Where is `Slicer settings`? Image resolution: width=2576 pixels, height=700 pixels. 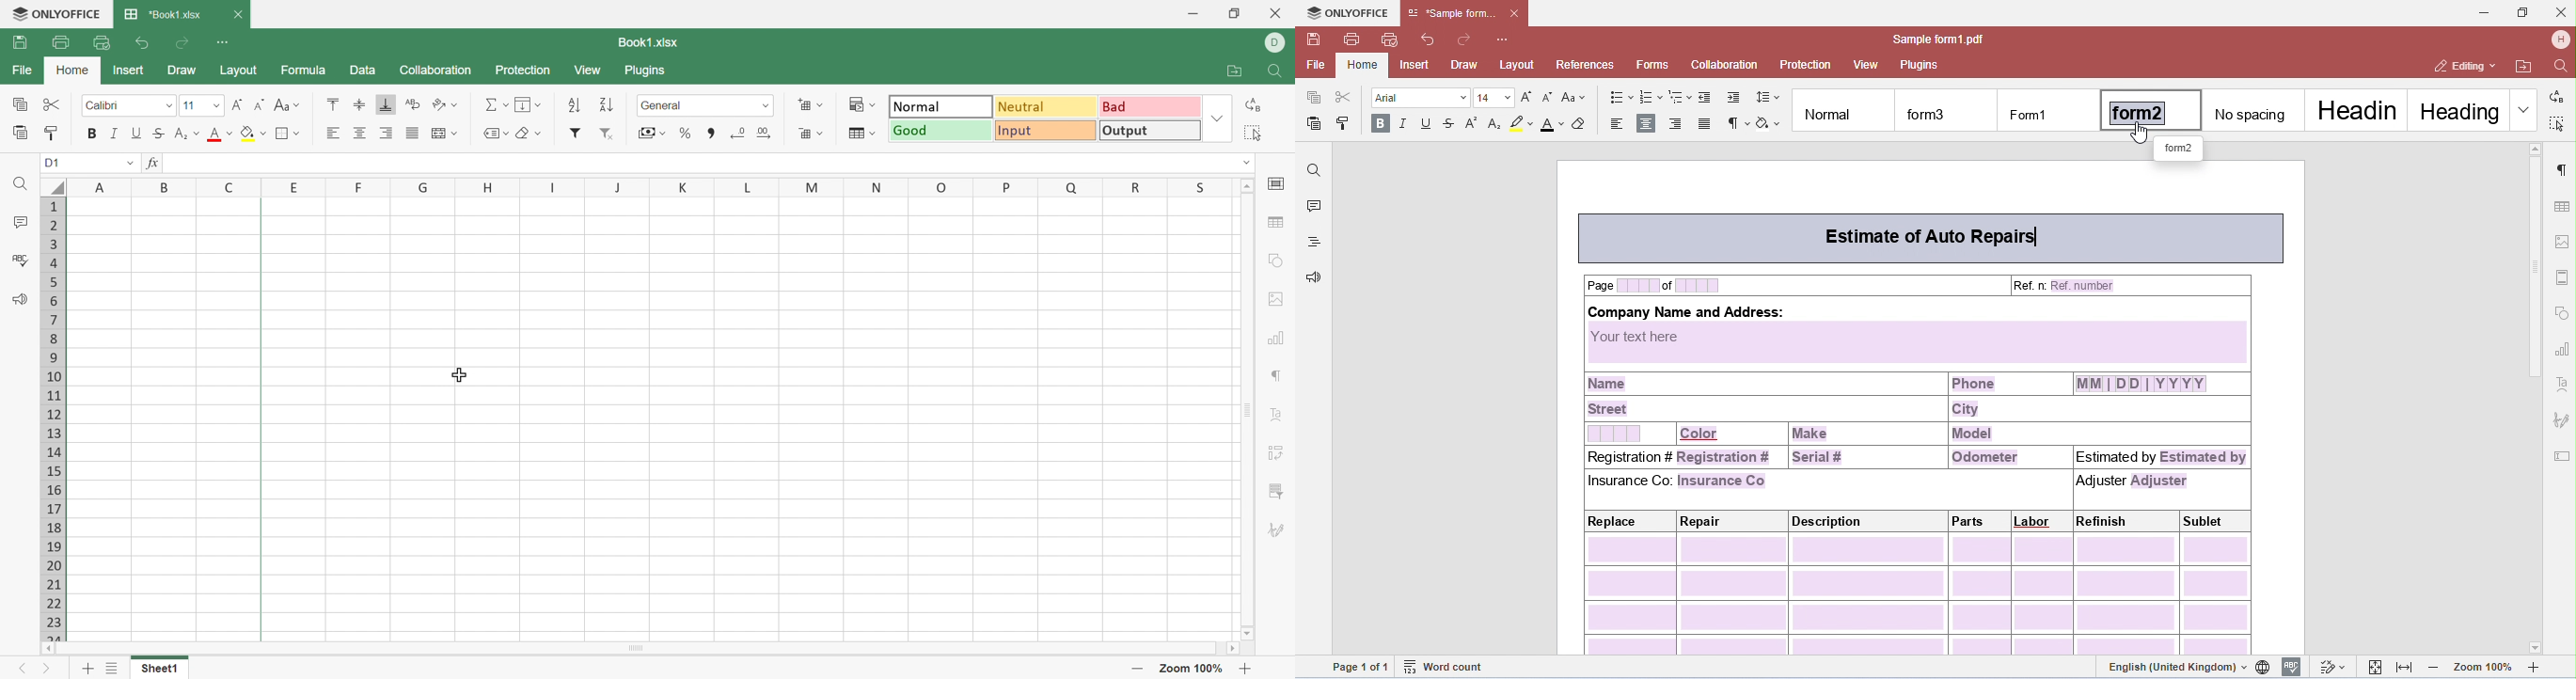
Slicer settings is located at coordinates (1278, 491).